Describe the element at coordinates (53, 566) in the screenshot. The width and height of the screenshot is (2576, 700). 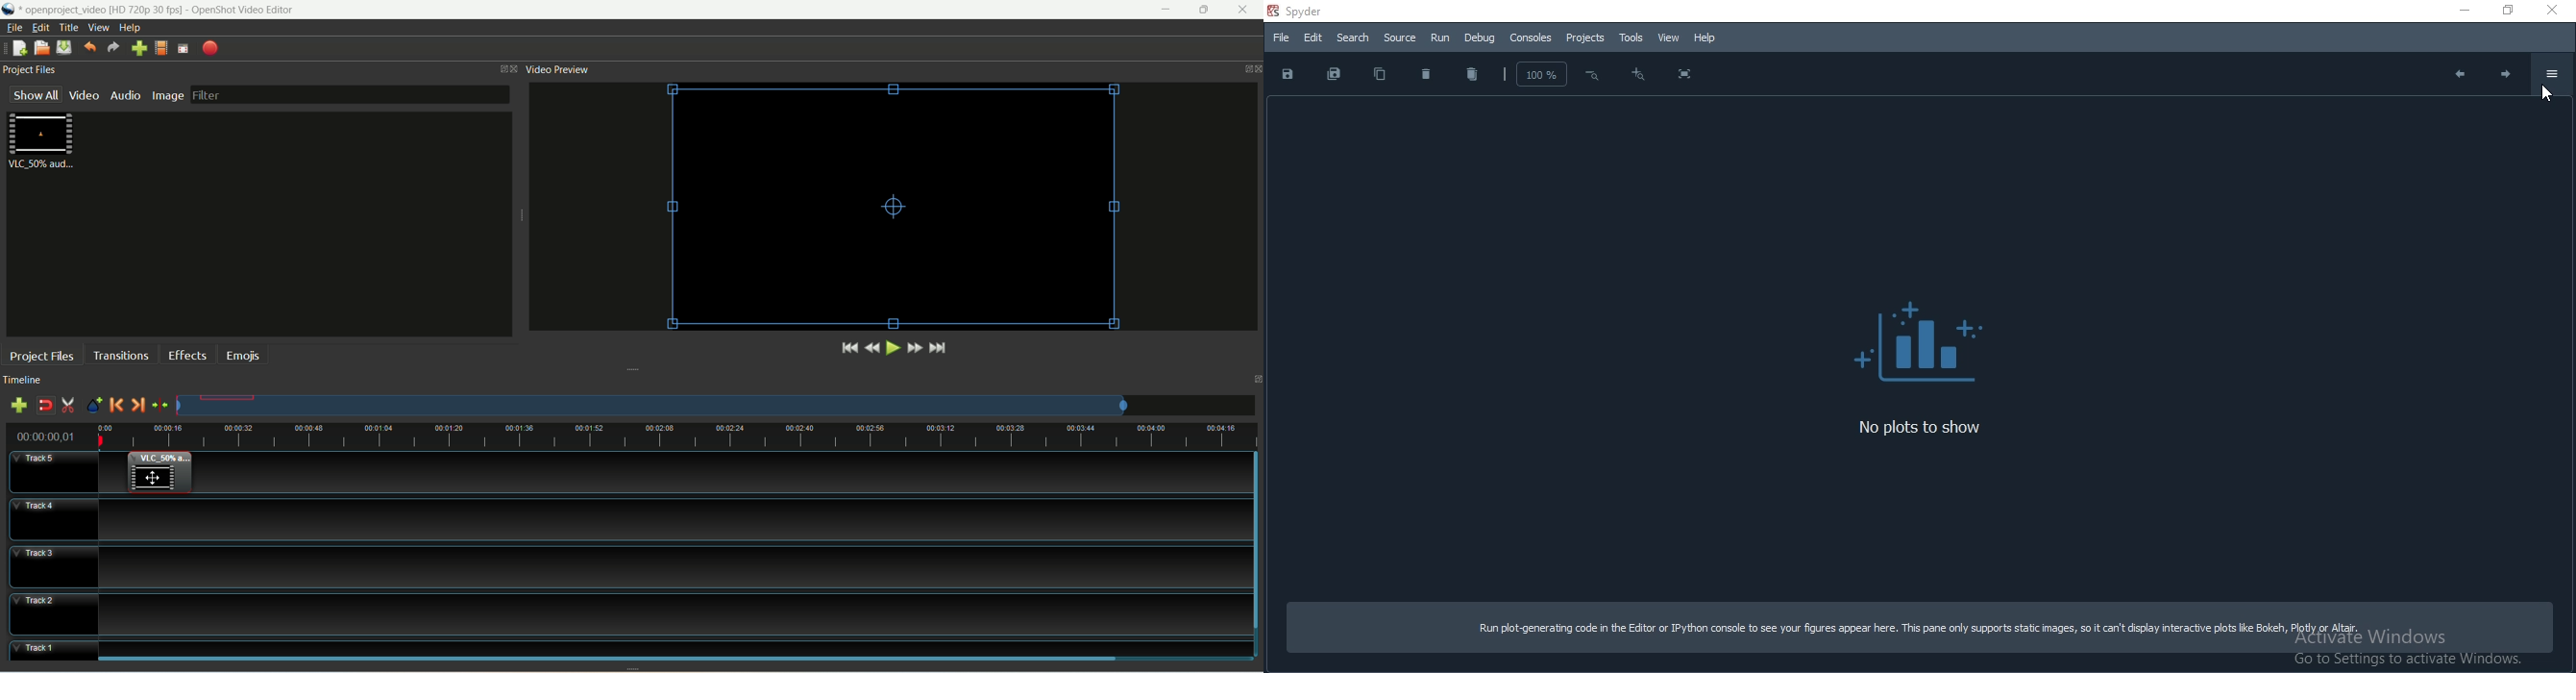
I see `track3` at that location.